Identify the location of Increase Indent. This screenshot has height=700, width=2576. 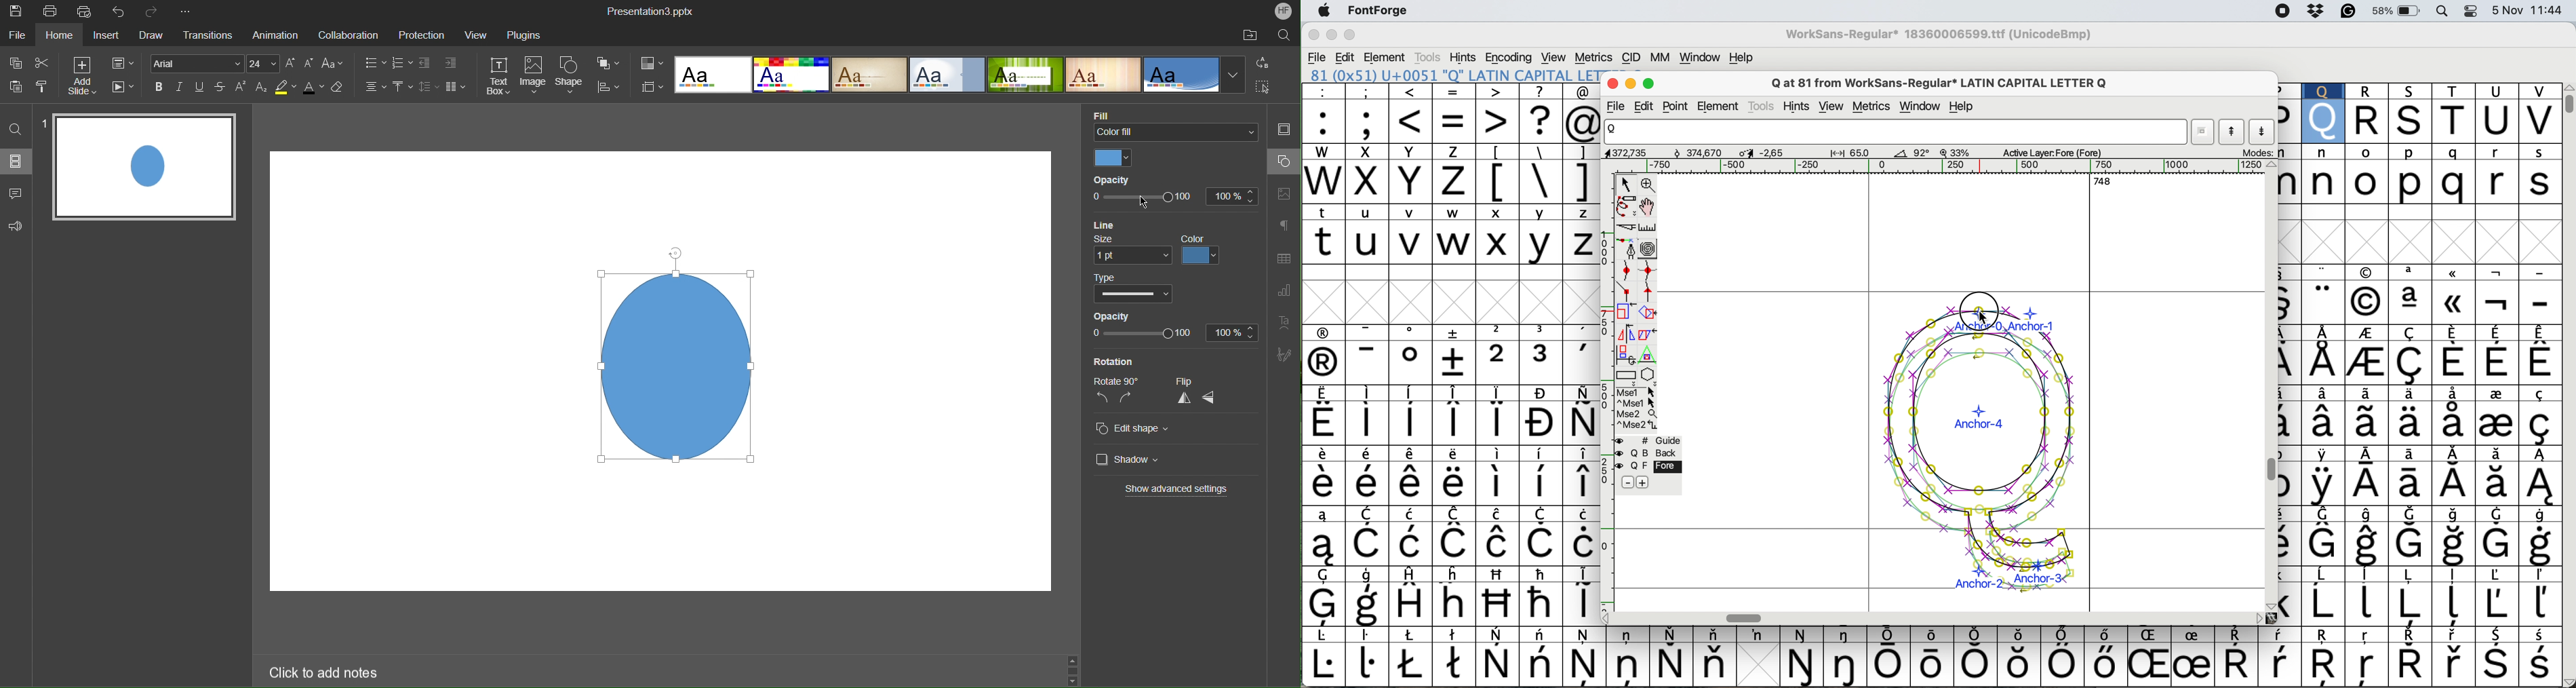
(451, 63).